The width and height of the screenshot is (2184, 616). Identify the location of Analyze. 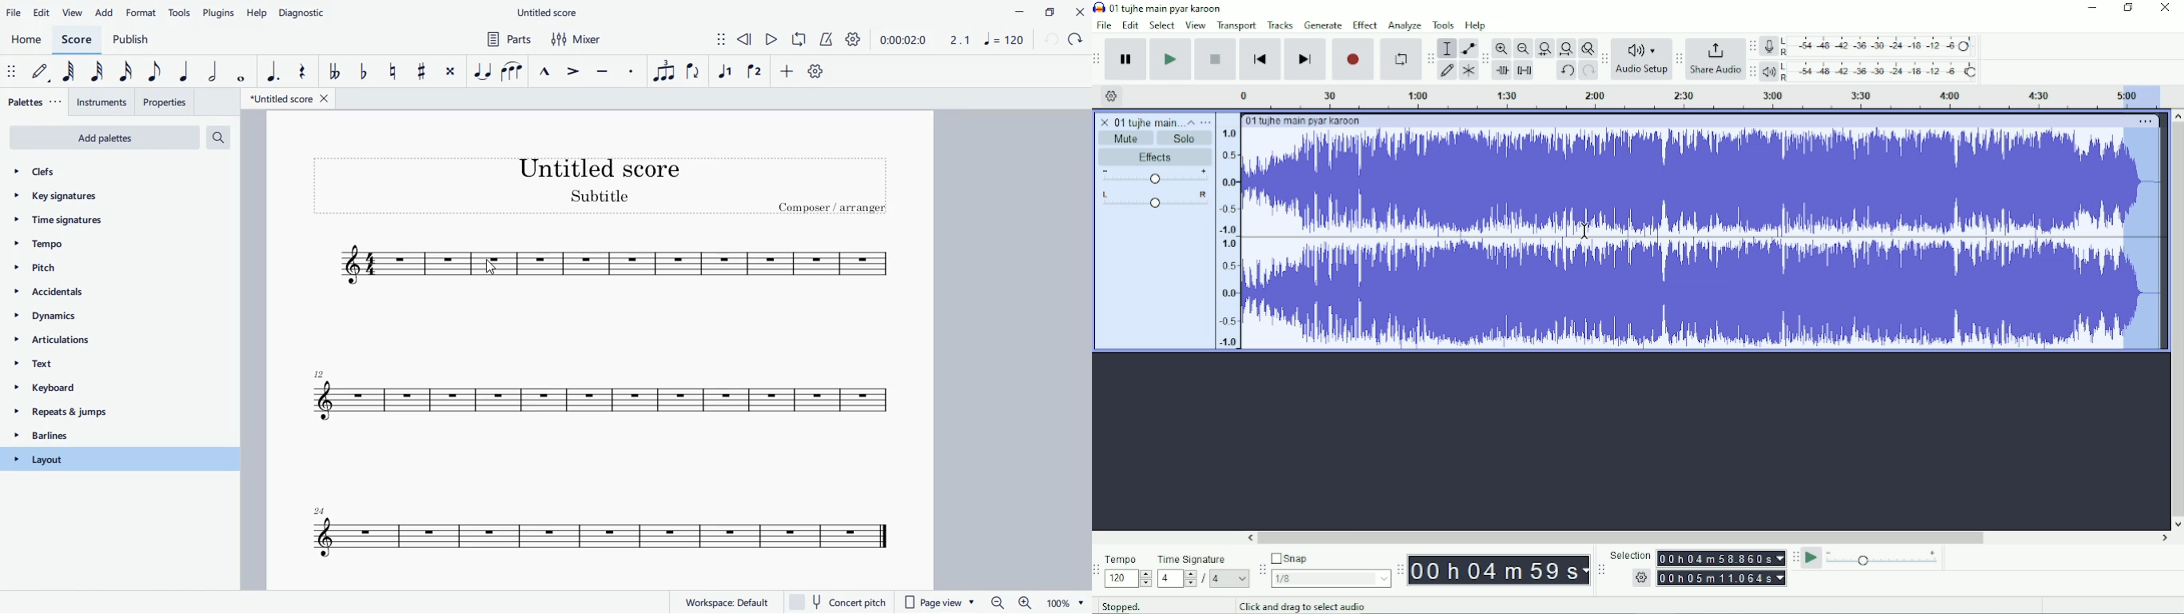
(1406, 25).